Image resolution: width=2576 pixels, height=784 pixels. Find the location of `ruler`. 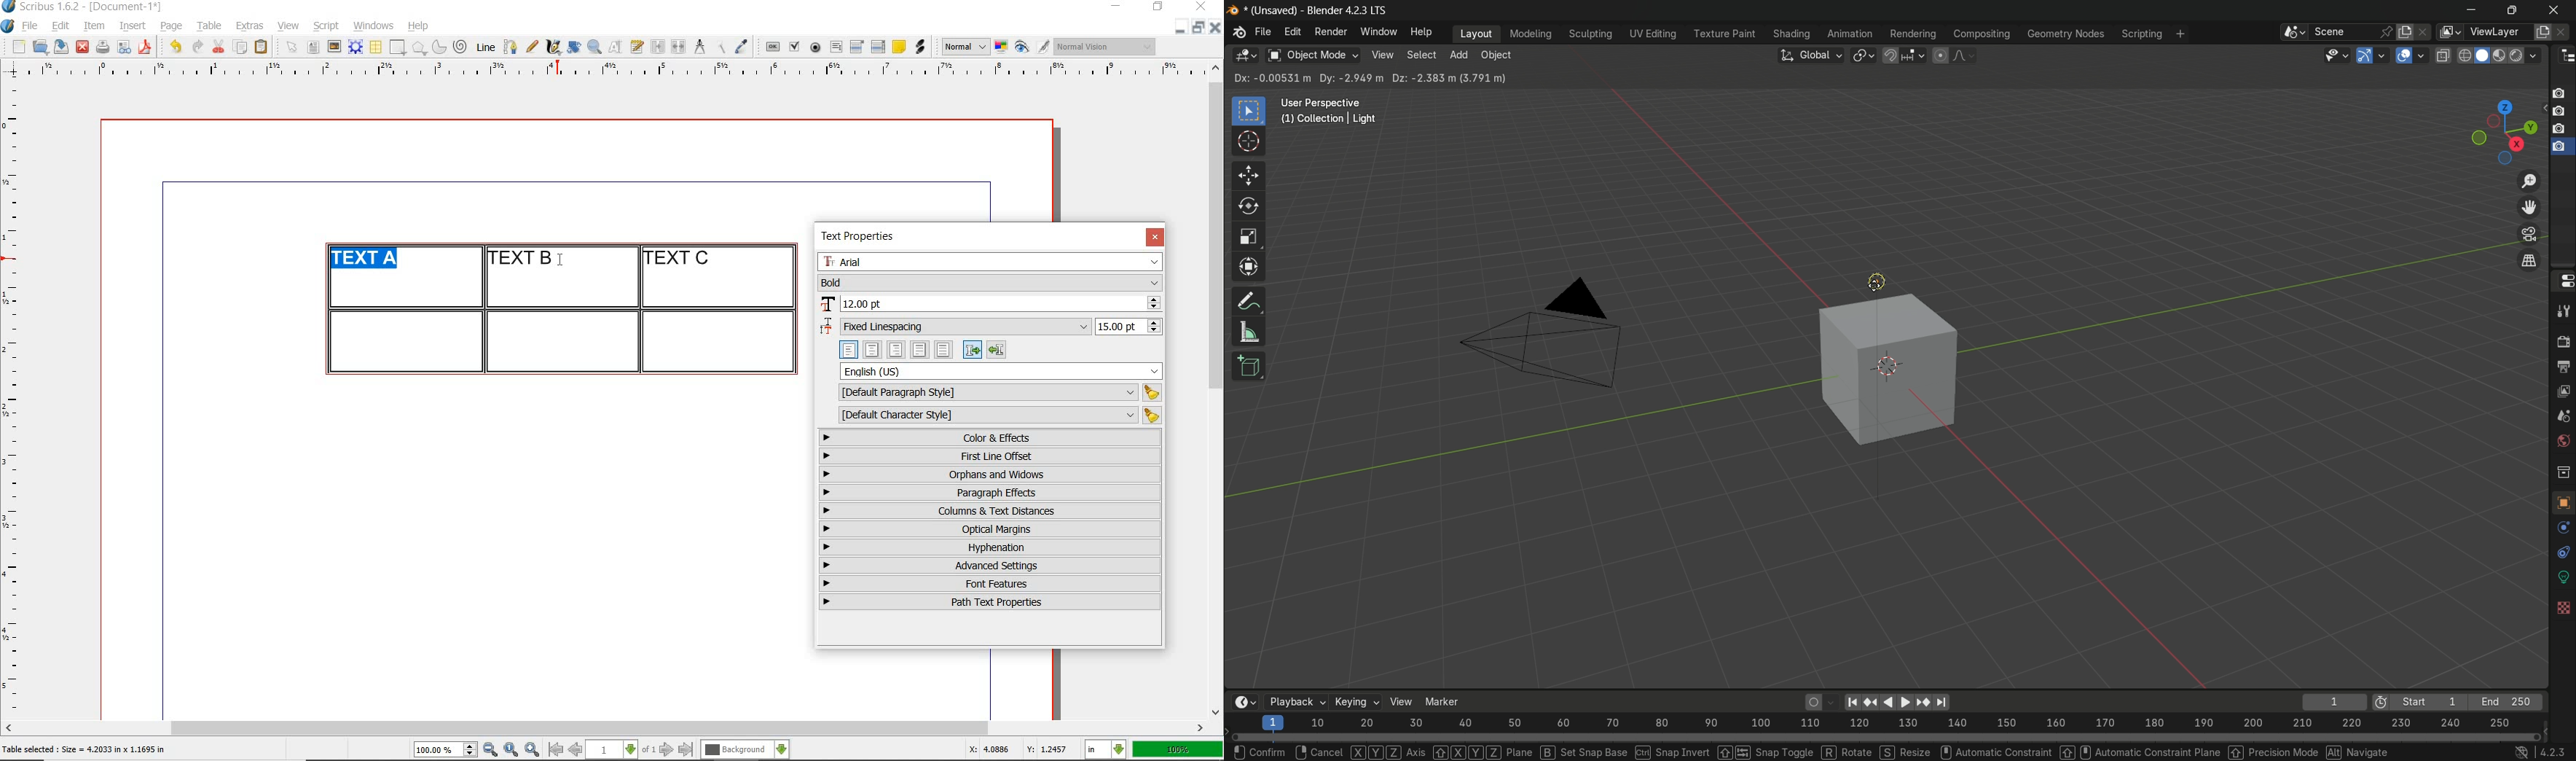

ruler is located at coordinates (621, 71).